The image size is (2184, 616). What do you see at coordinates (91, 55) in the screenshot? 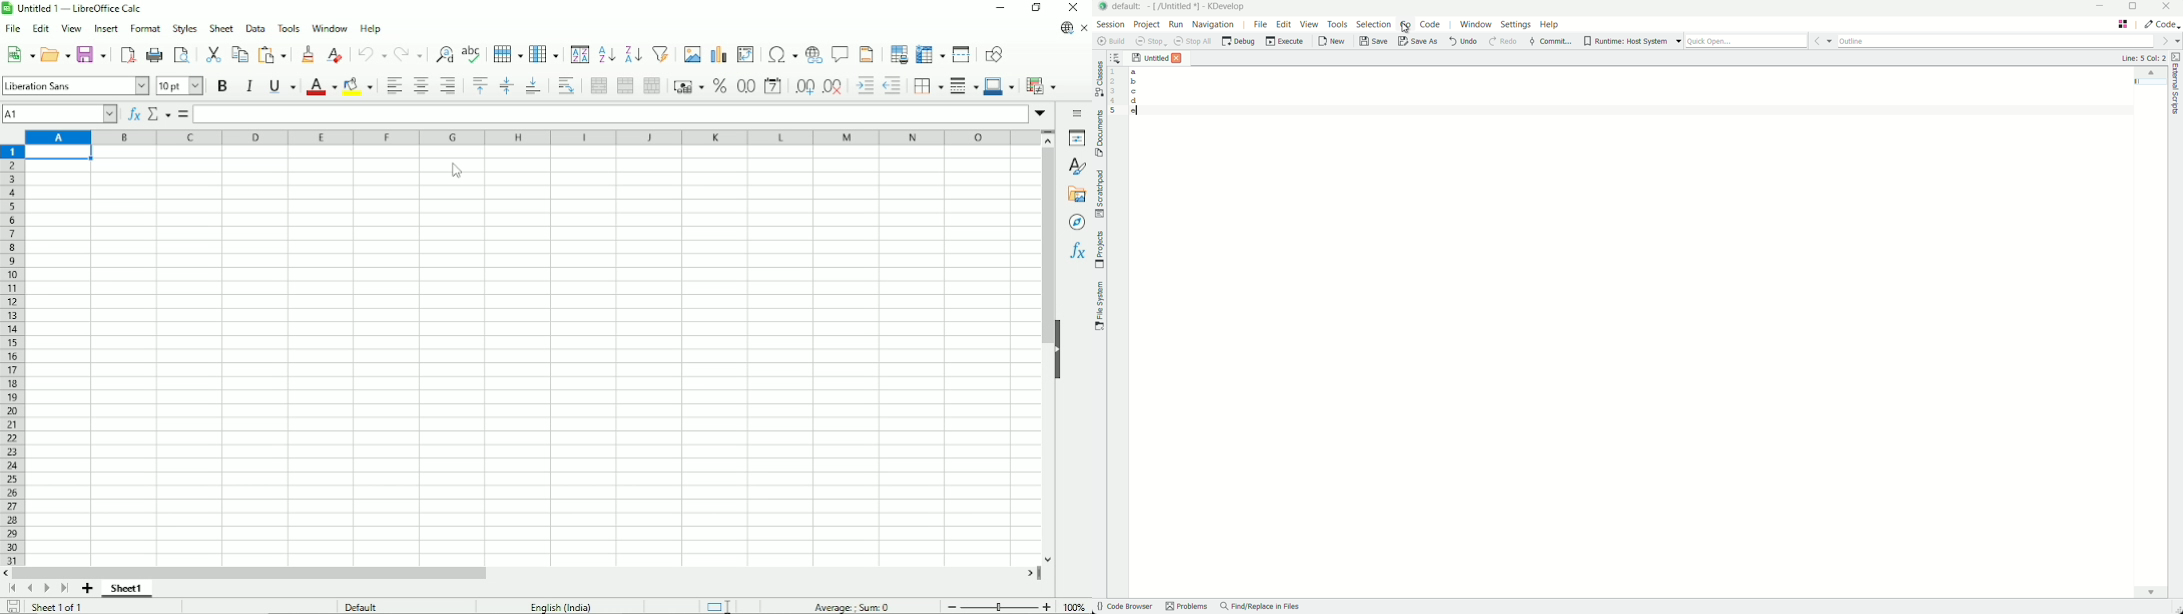
I see `Save` at bounding box center [91, 55].